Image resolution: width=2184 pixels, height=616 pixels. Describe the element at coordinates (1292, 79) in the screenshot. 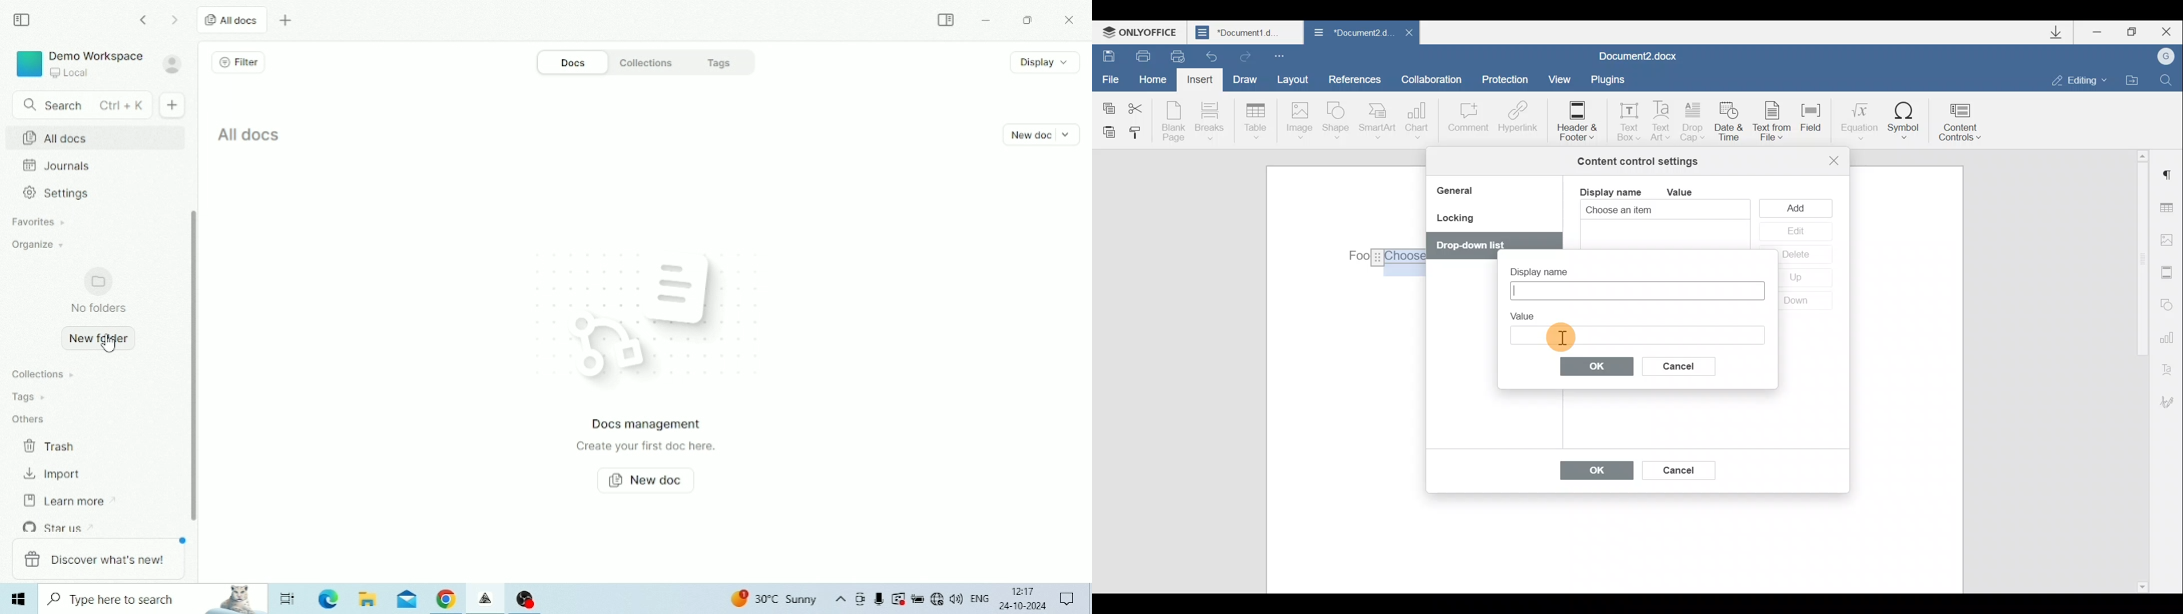

I see `Layout` at that location.